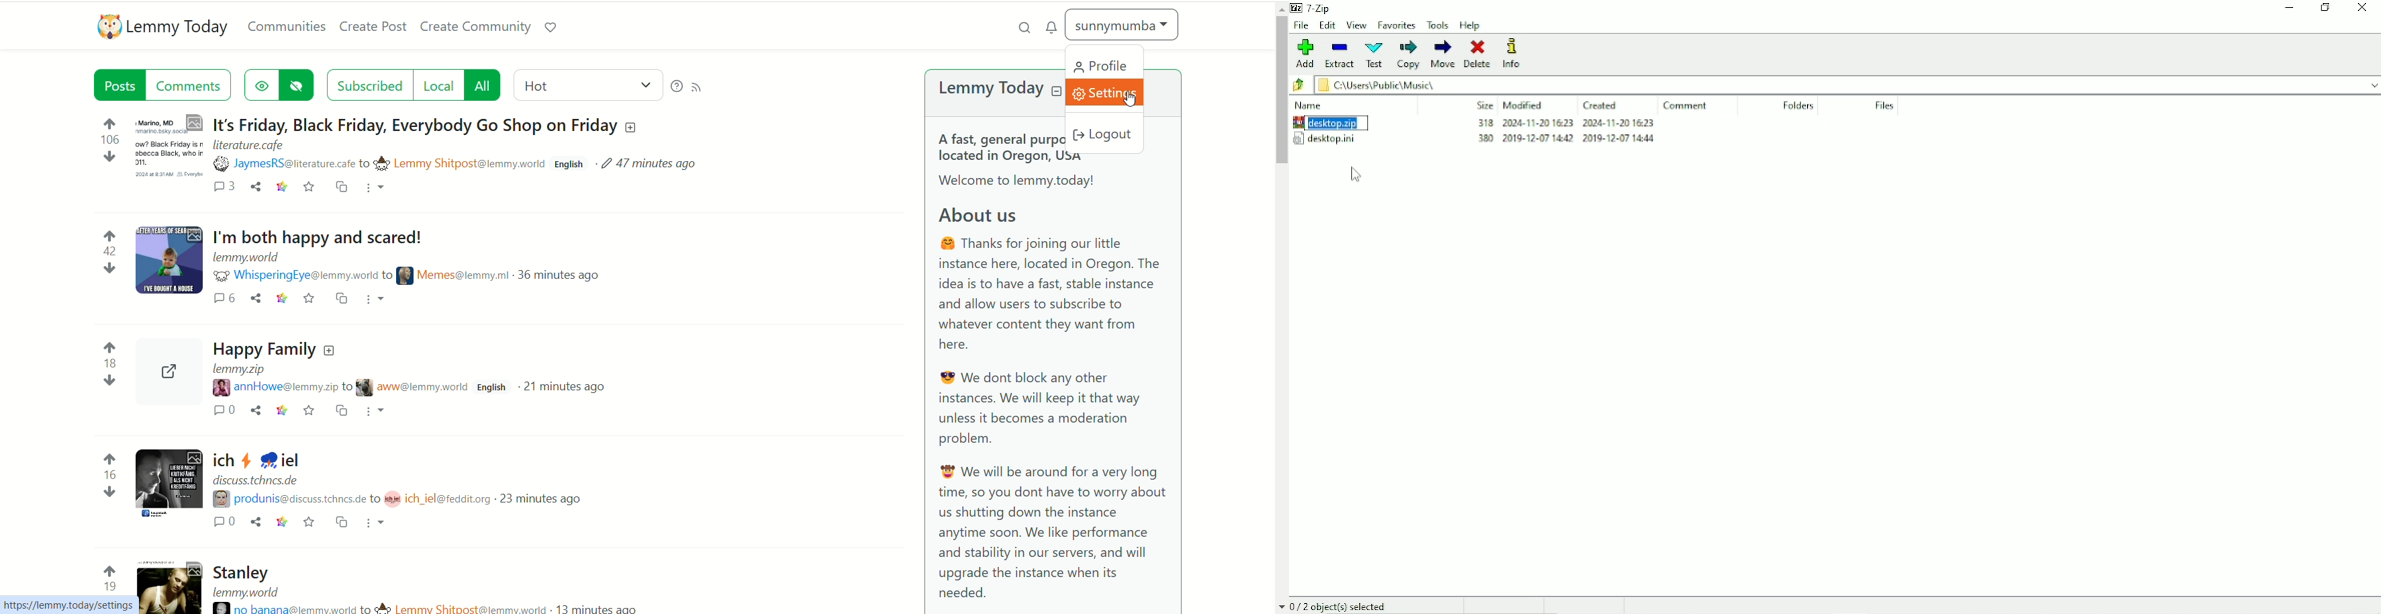 The width and height of the screenshot is (2408, 616). What do you see at coordinates (378, 189) in the screenshot?
I see `more` at bounding box center [378, 189].